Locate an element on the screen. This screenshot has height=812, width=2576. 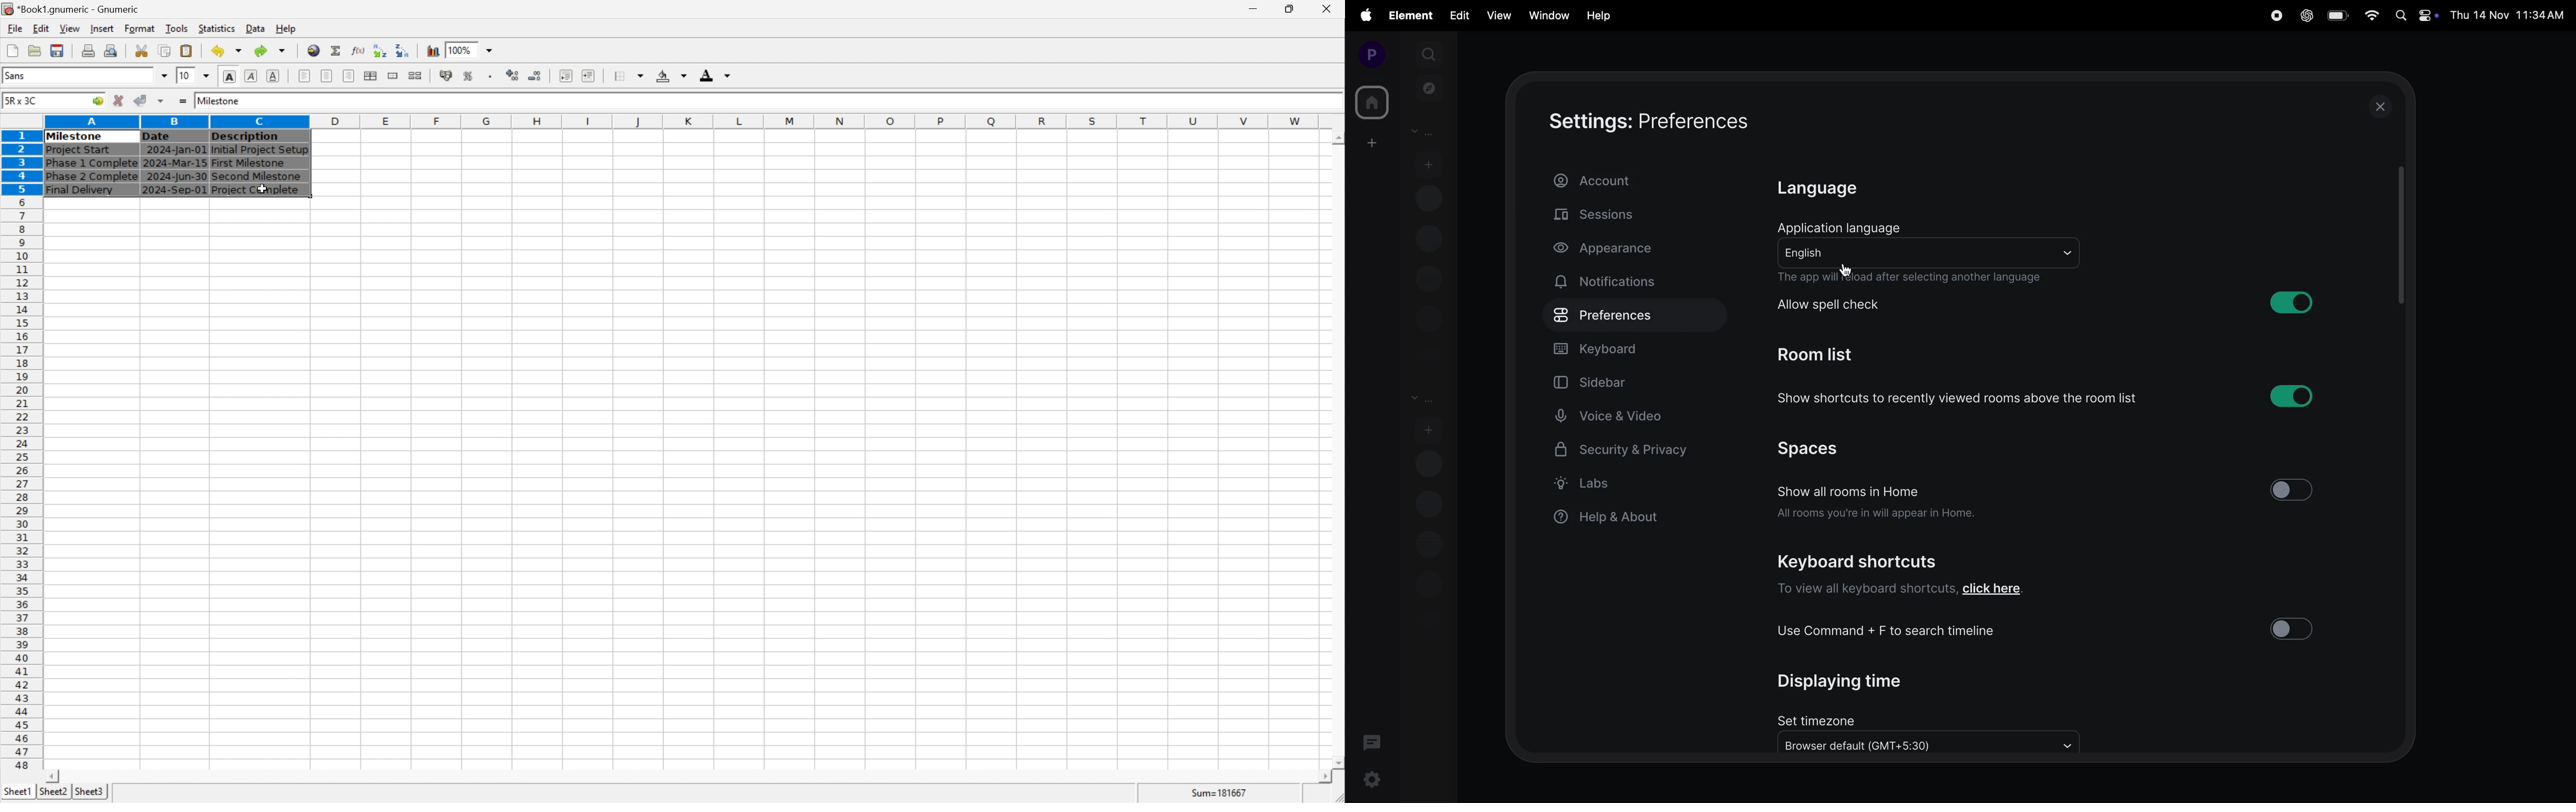
statistics is located at coordinates (218, 28).